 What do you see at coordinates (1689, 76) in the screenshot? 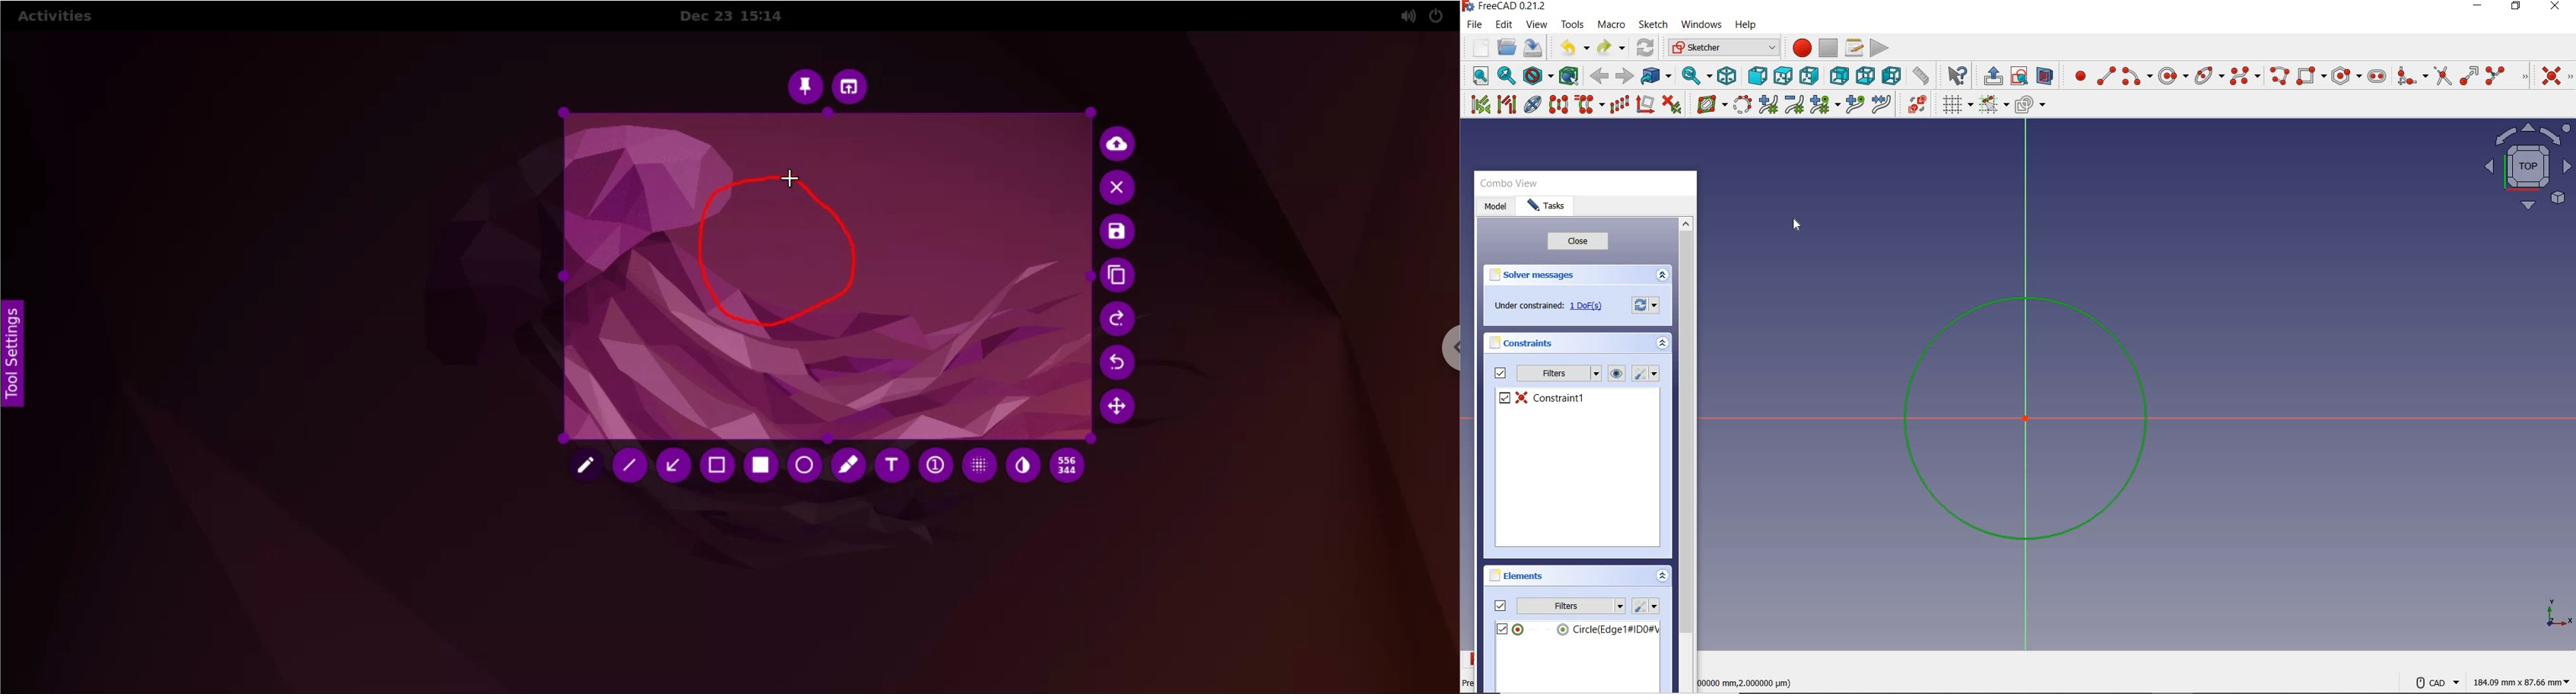
I see `sync view` at bounding box center [1689, 76].